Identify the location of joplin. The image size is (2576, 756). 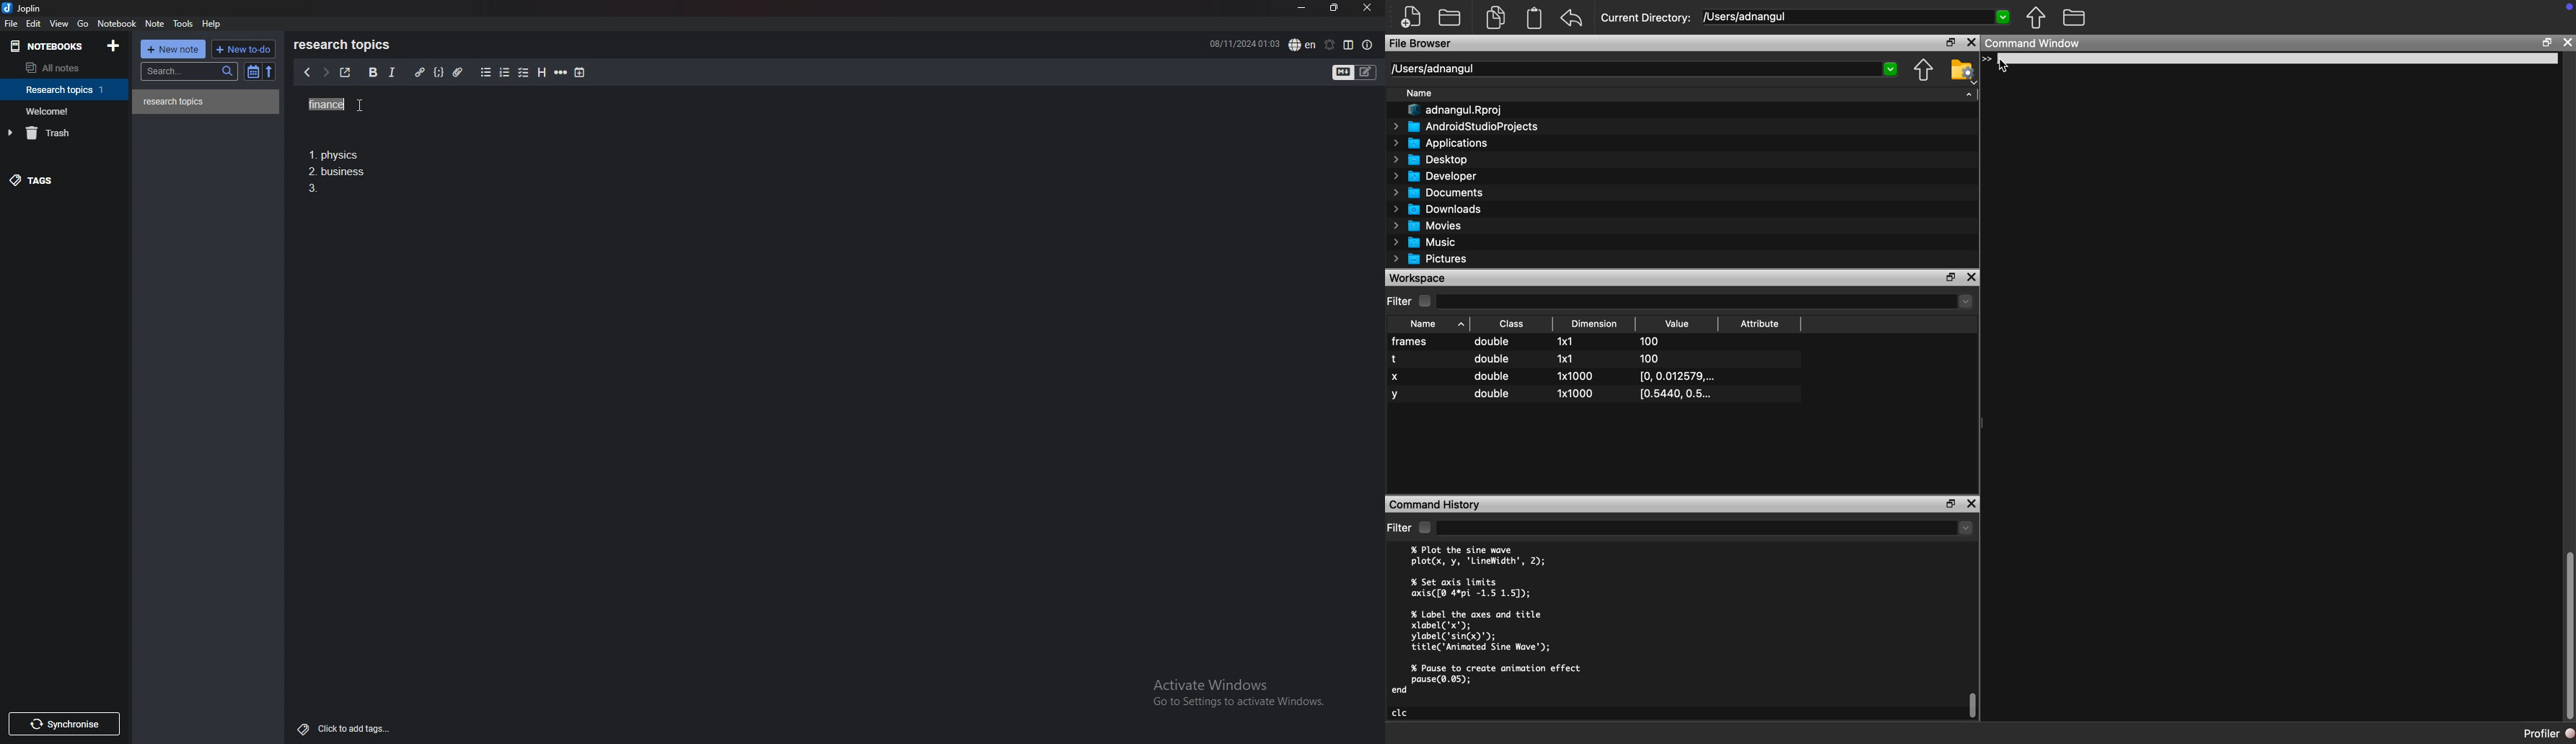
(23, 9).